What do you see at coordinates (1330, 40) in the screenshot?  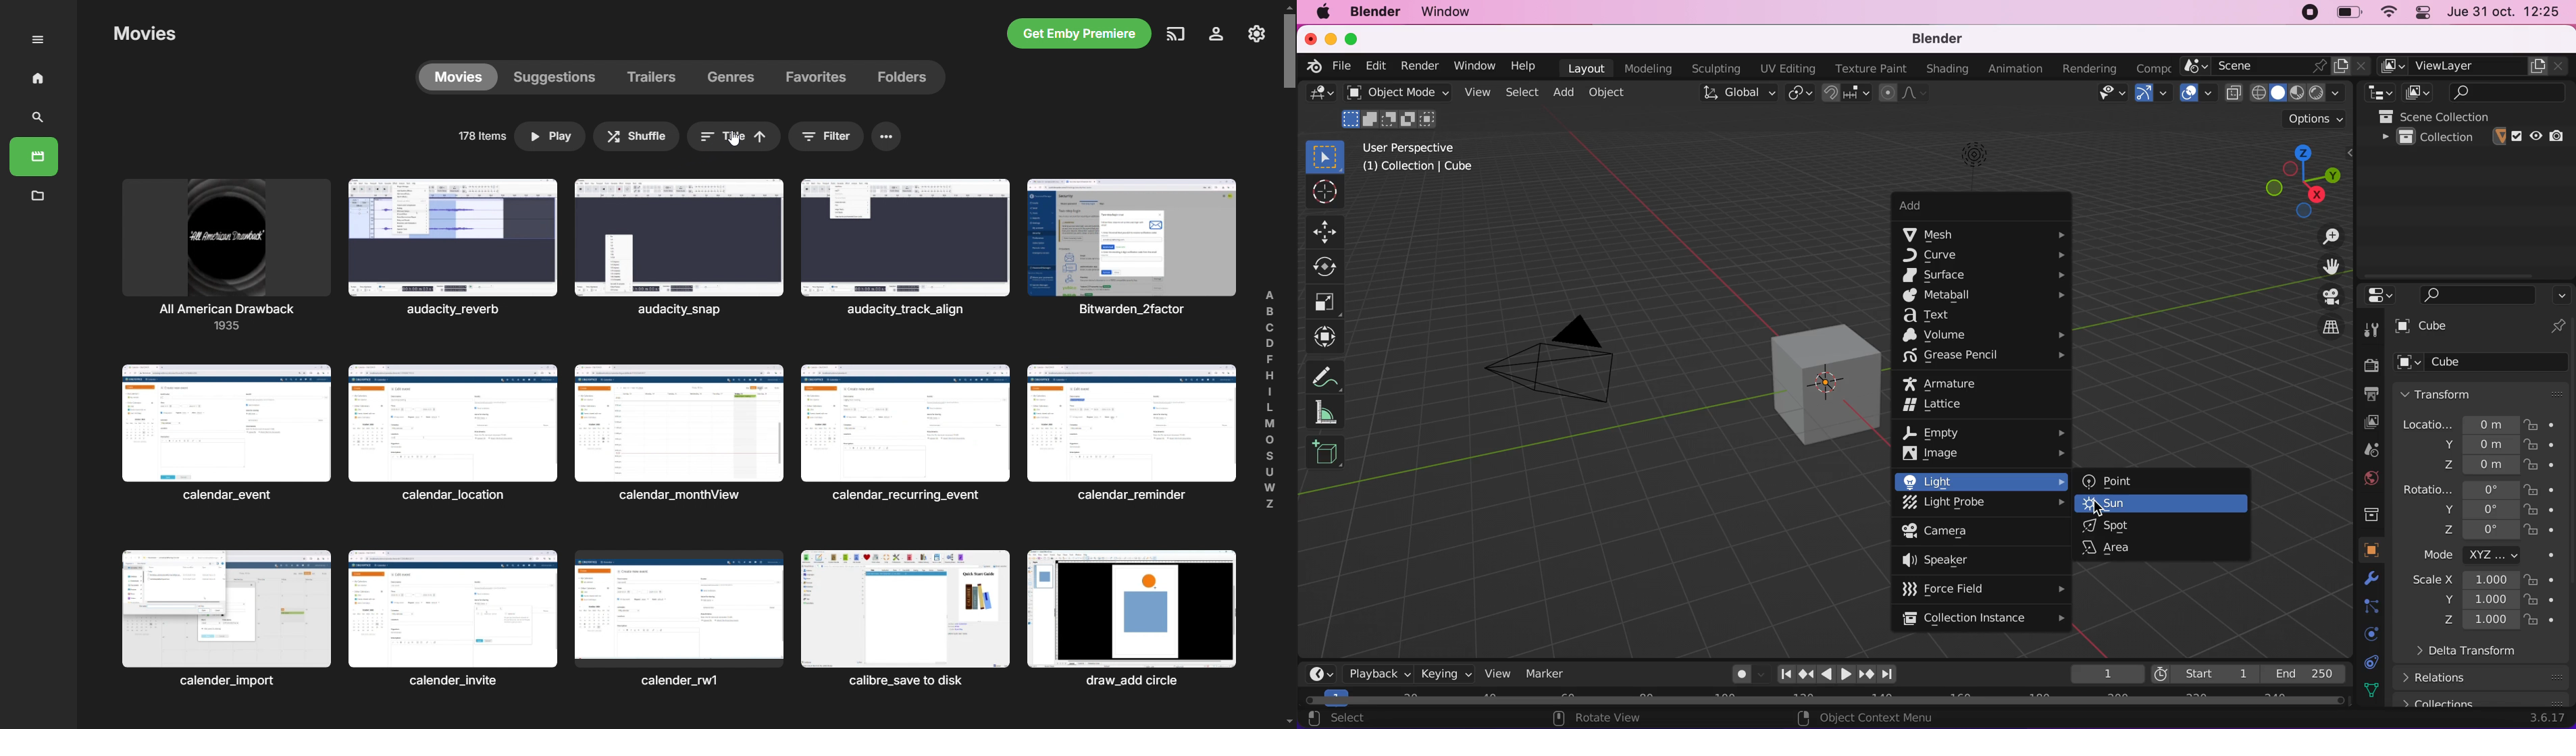 I see `minimize` at bounding box center [1330, 40].